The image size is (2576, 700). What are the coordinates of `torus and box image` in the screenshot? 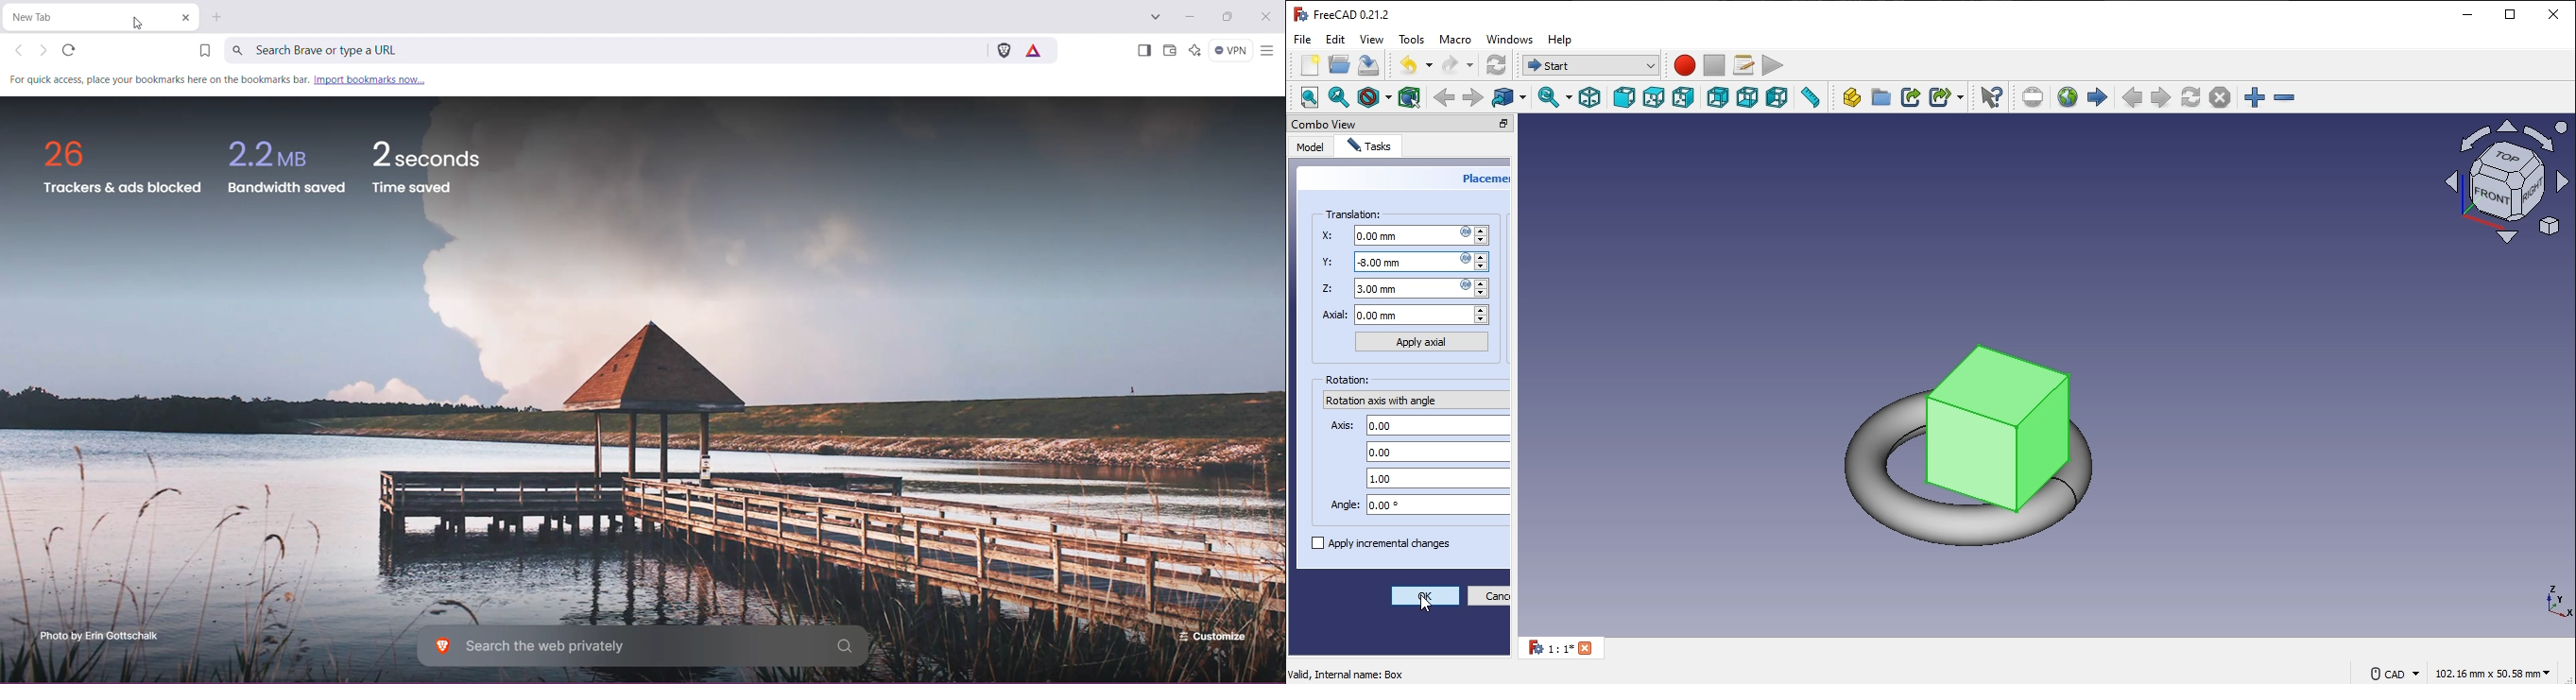 It's located at (1988, 422).